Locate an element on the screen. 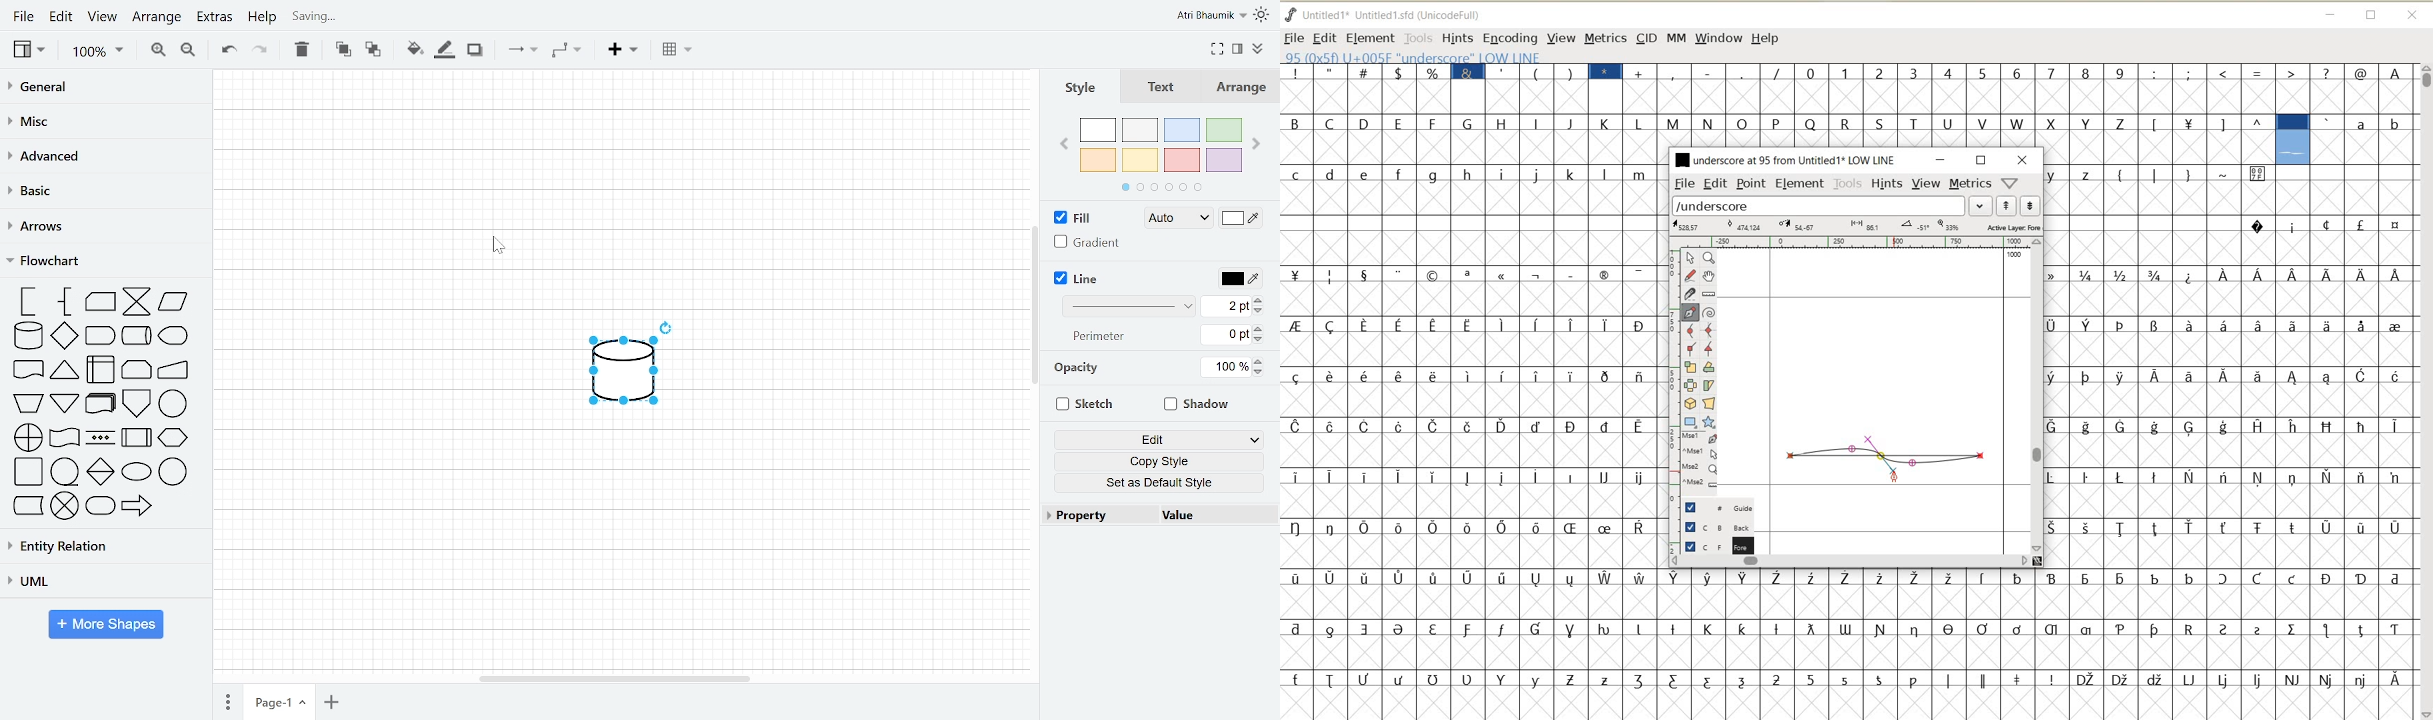  SCROLLBAR is located at coordinates (1850, 560).